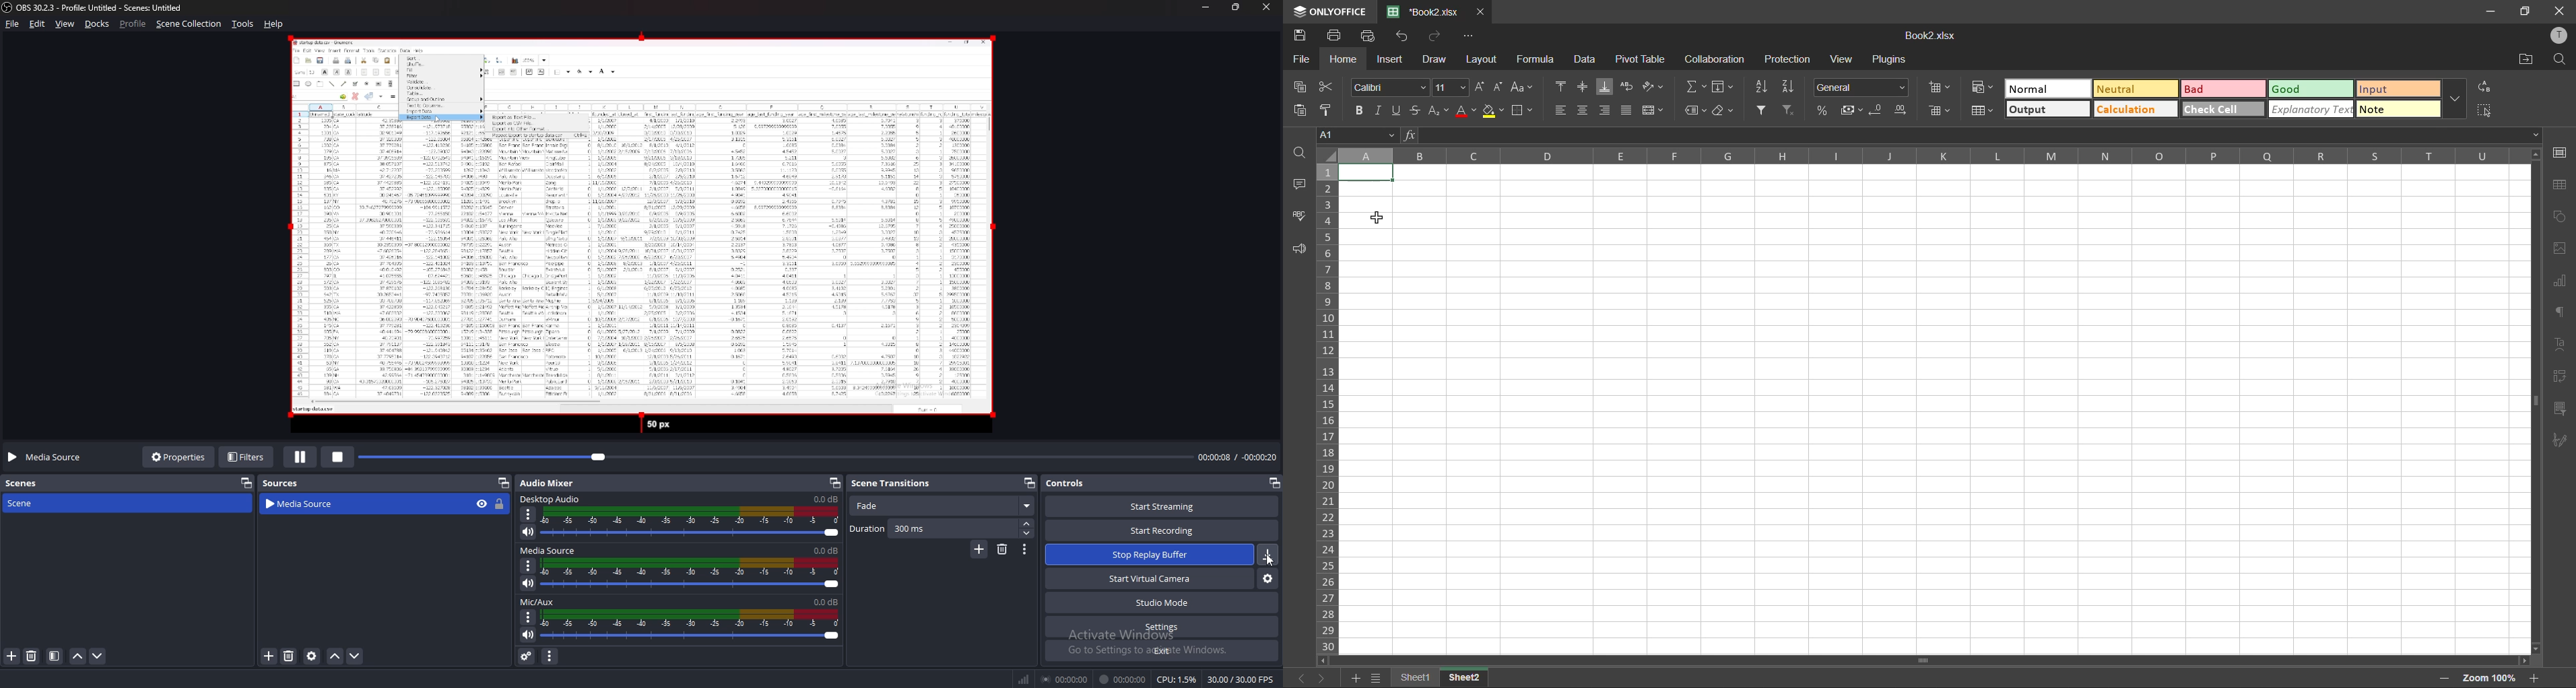  I want to click on increase duration, so click(1028, 524).